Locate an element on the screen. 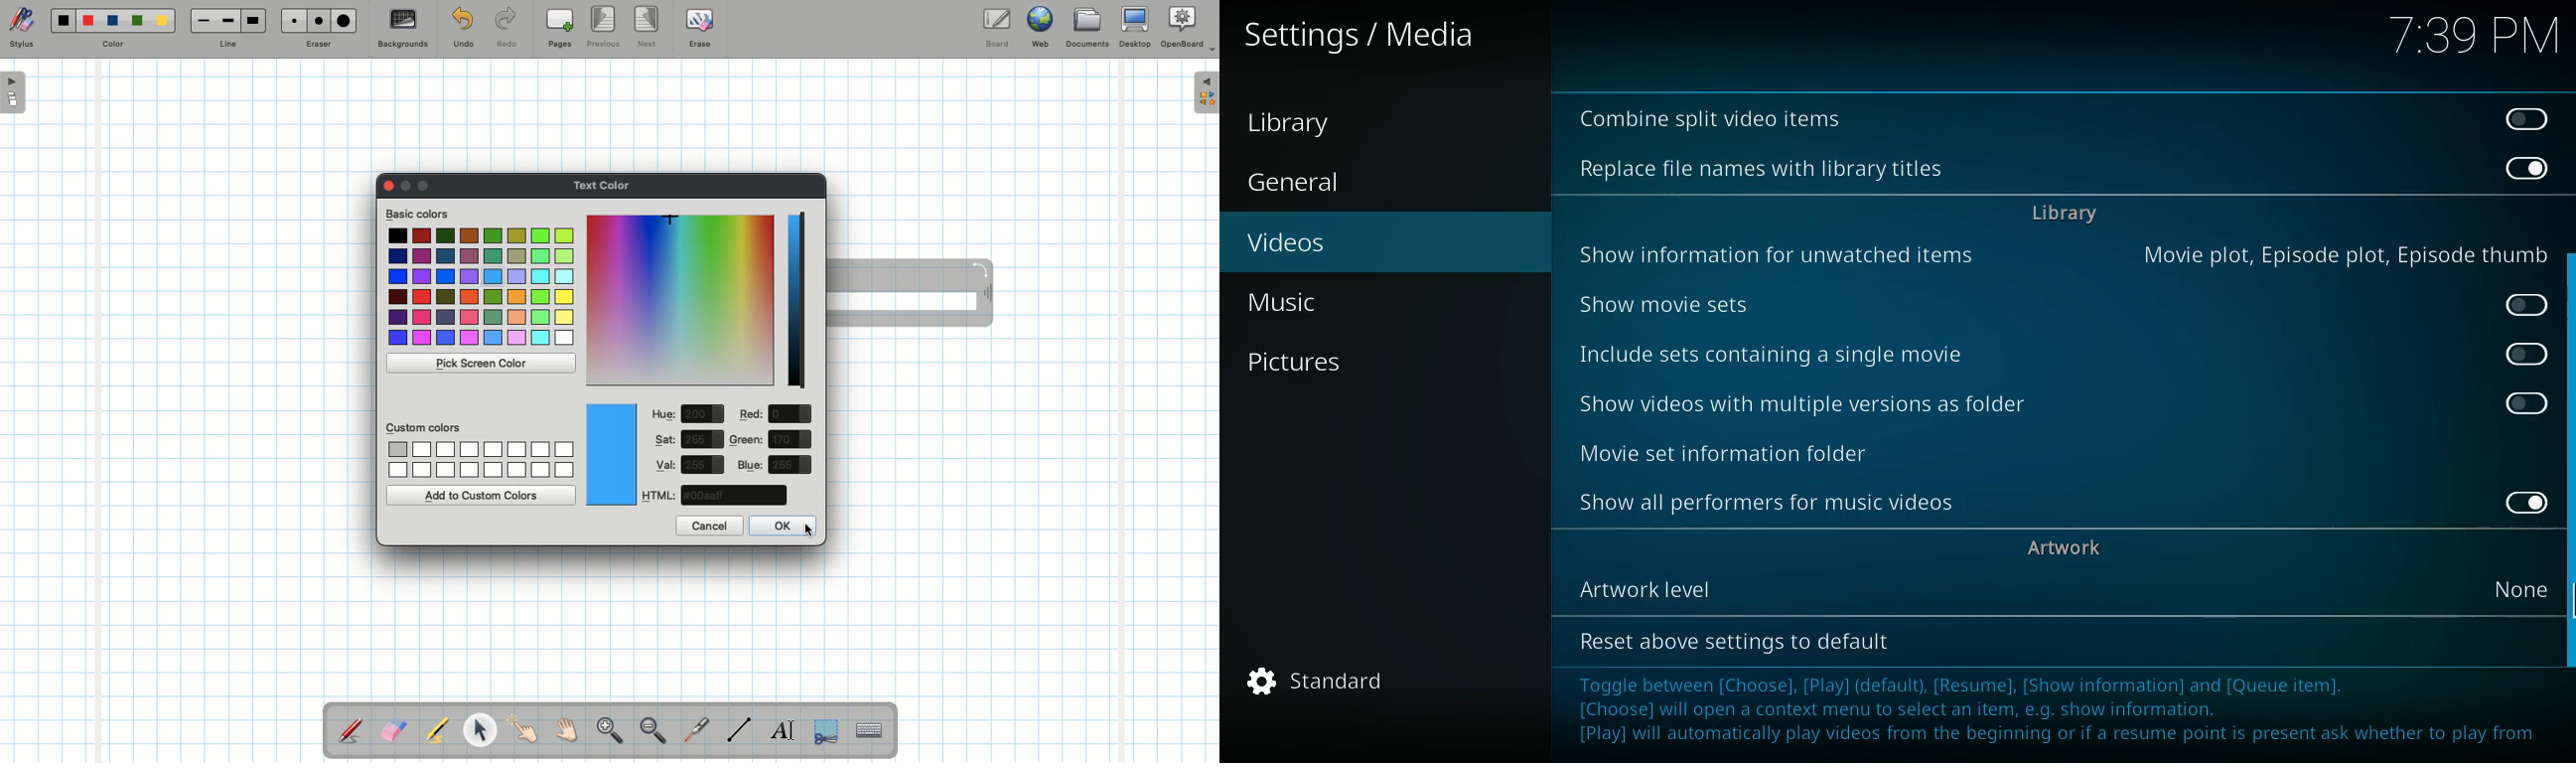 The width and height of the screenshot is (2576, 784). library is located at coordinates (2064, 217).